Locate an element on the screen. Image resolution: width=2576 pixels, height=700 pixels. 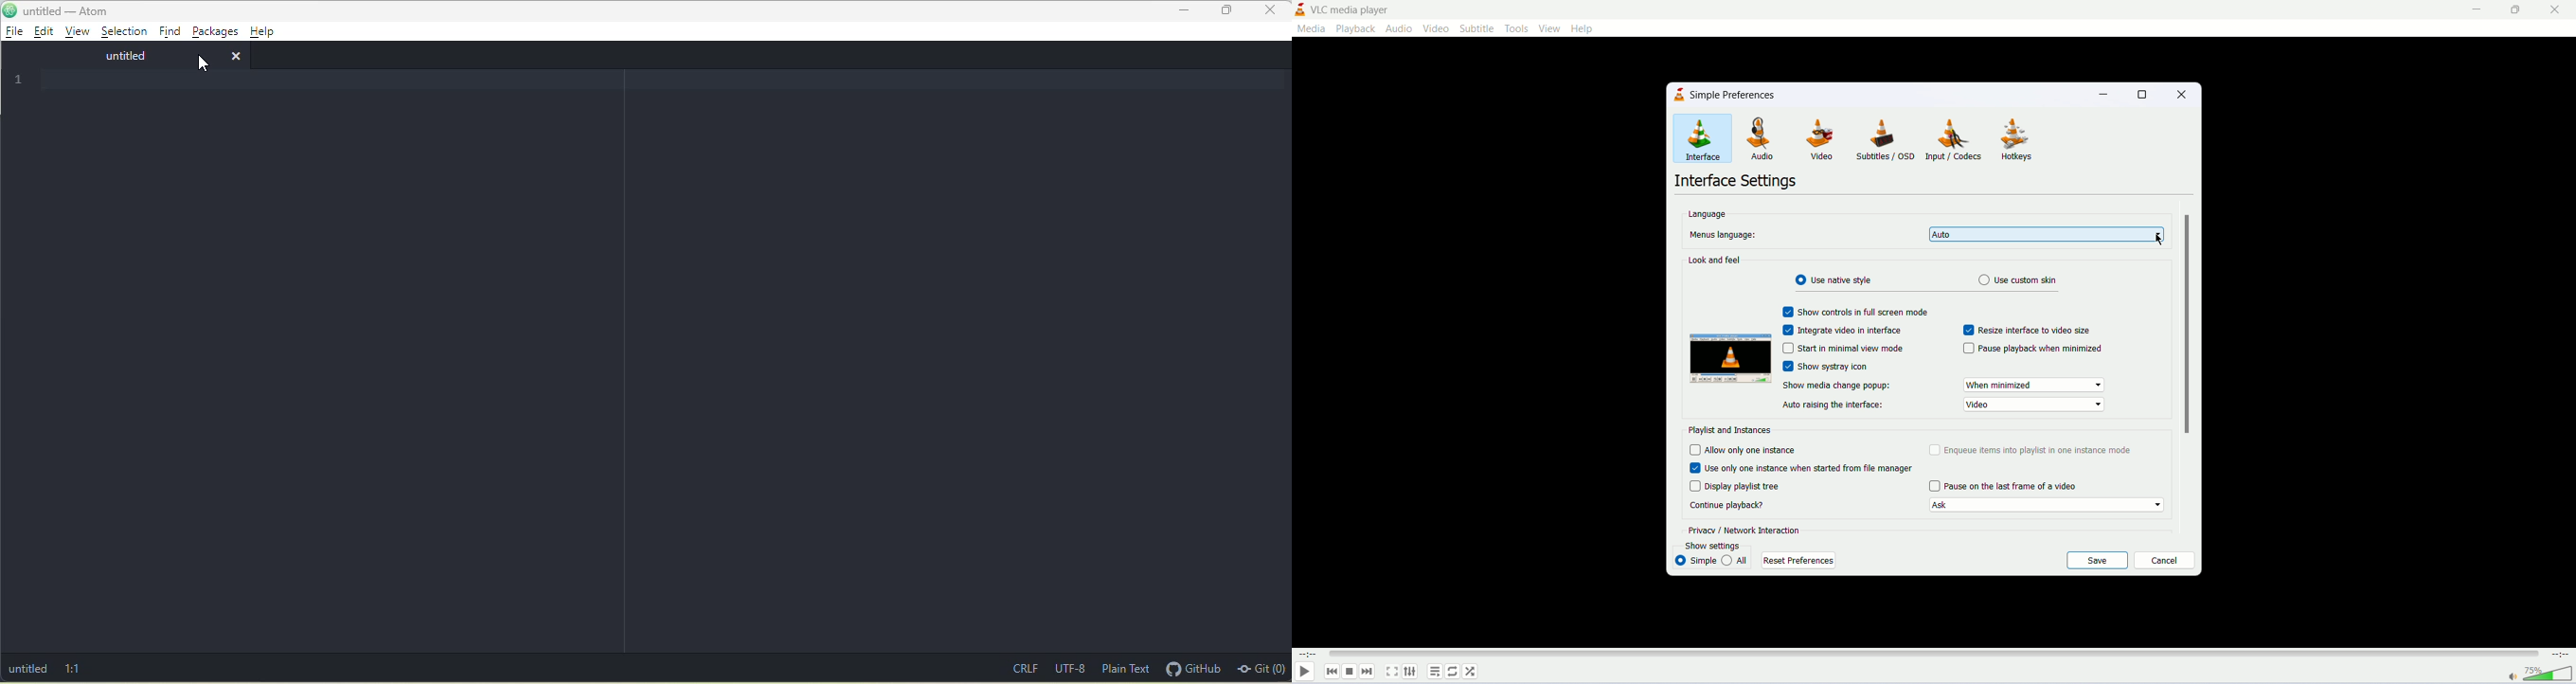
cancel is located at coordinates (2164, 561).